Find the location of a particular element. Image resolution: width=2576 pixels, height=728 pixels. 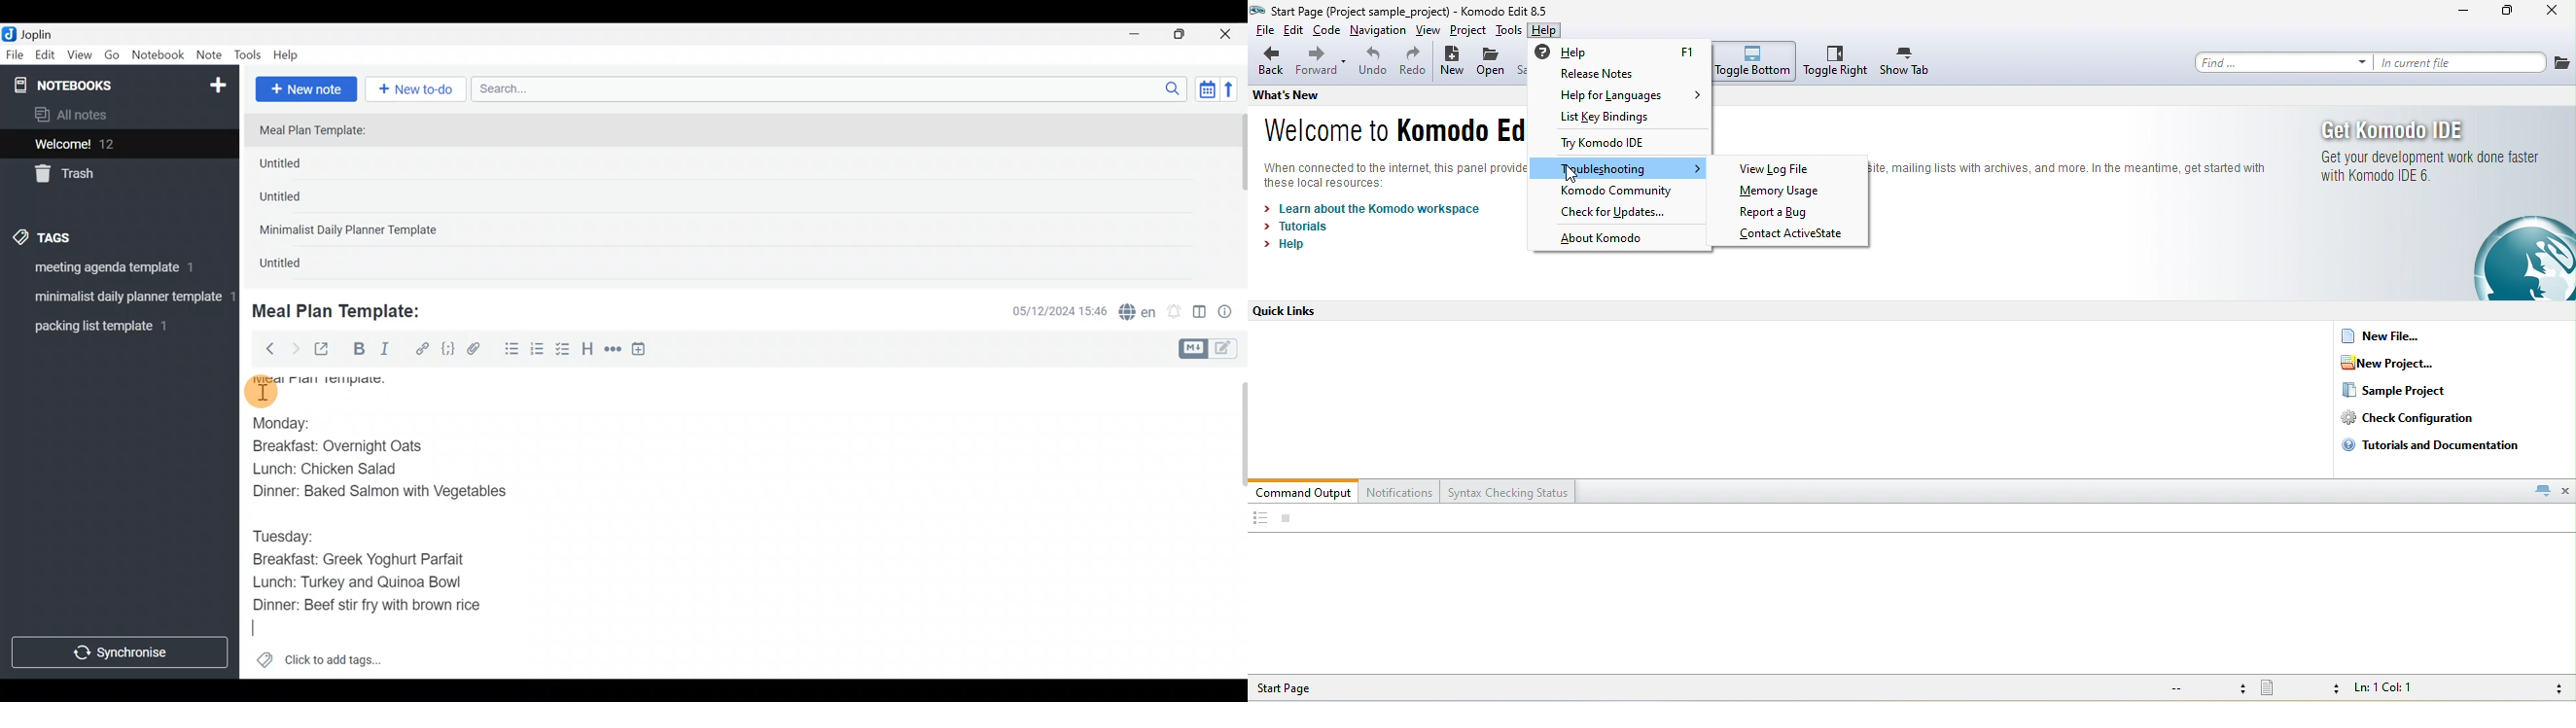

Minimize is located at coordinates (1142, 32).